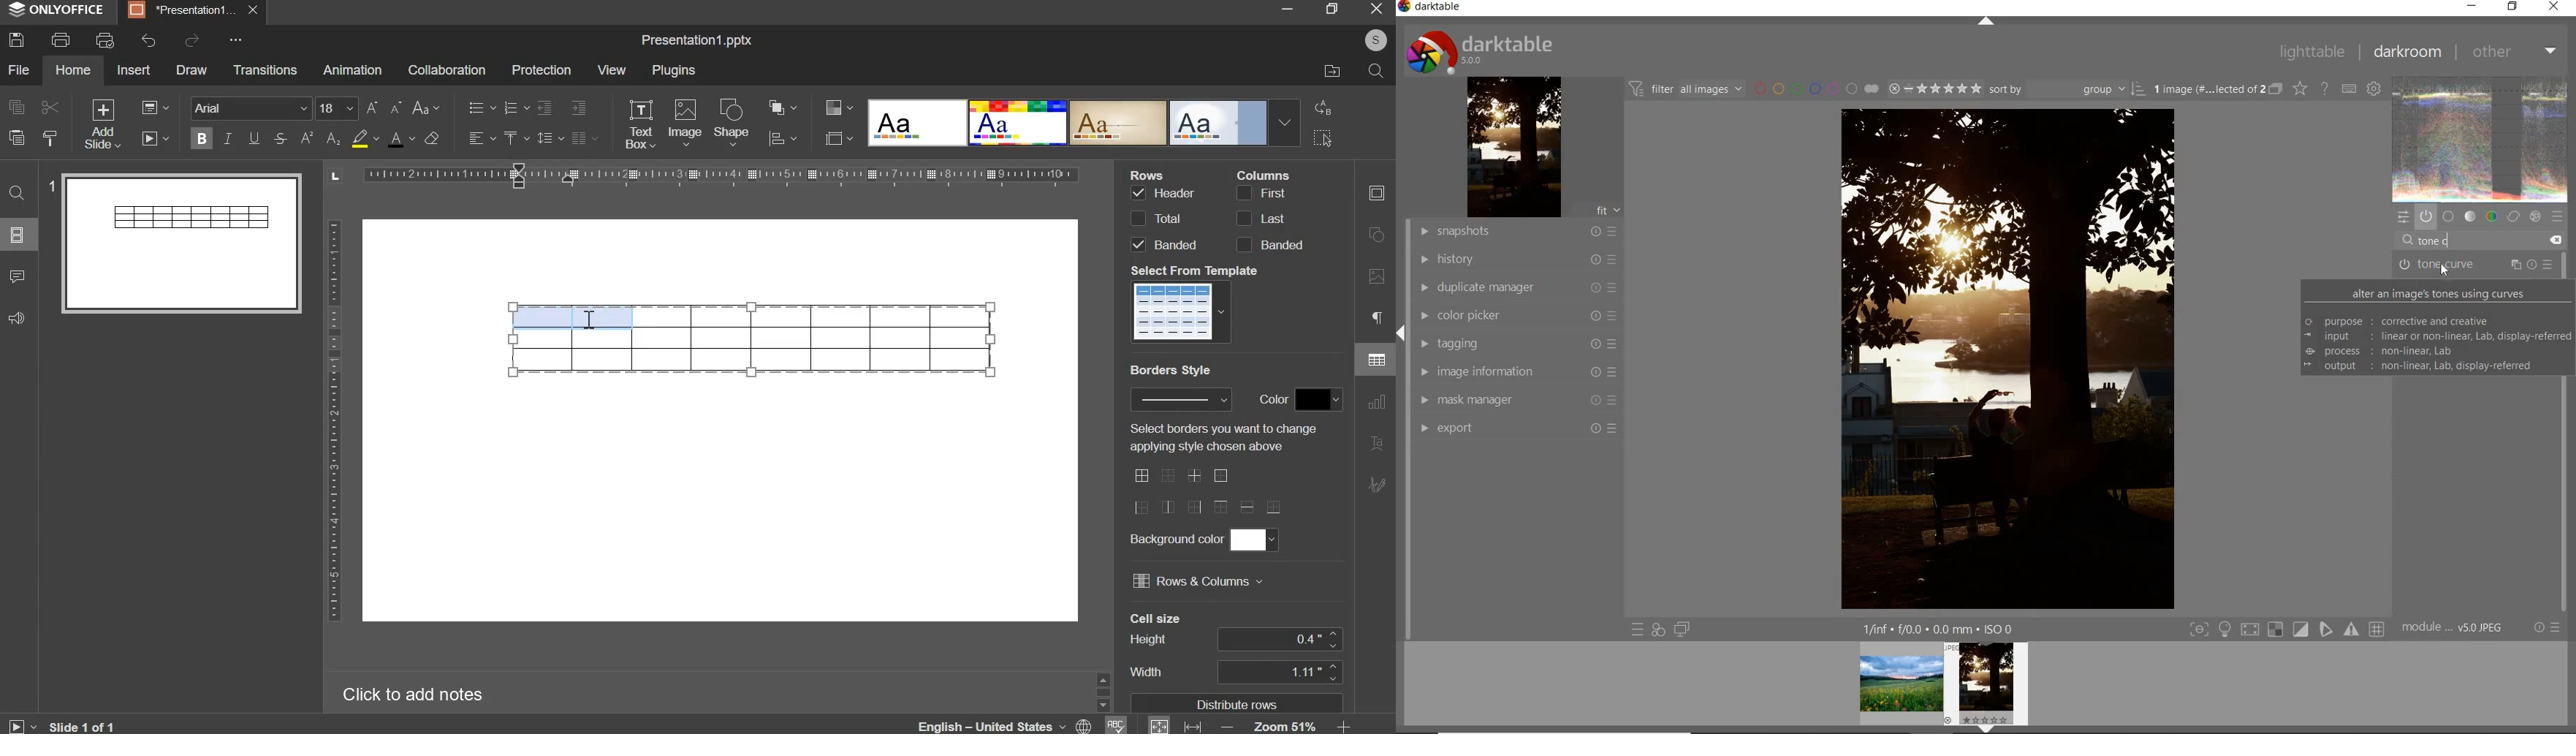 The width and height of the screenshot is (2576, 756). I want to click on minimize, so click(1287, 10).